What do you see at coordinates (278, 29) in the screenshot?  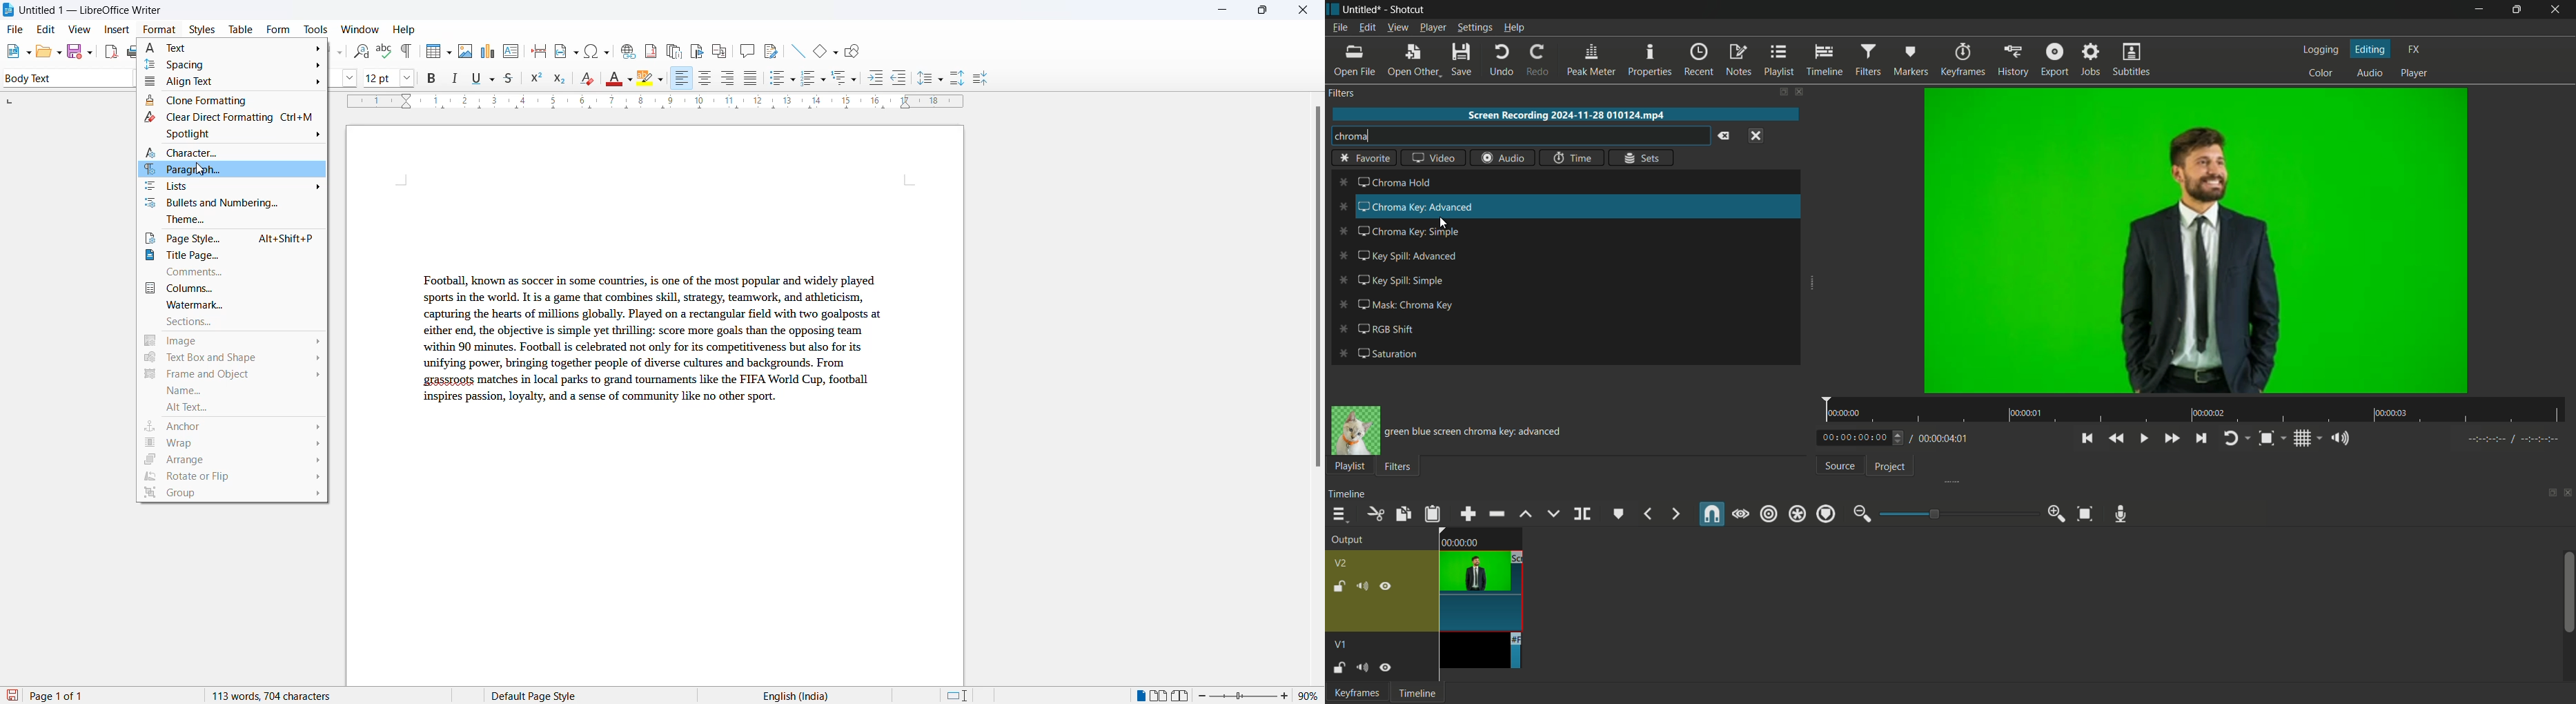 I see `form` at bounding box center [278, 29].